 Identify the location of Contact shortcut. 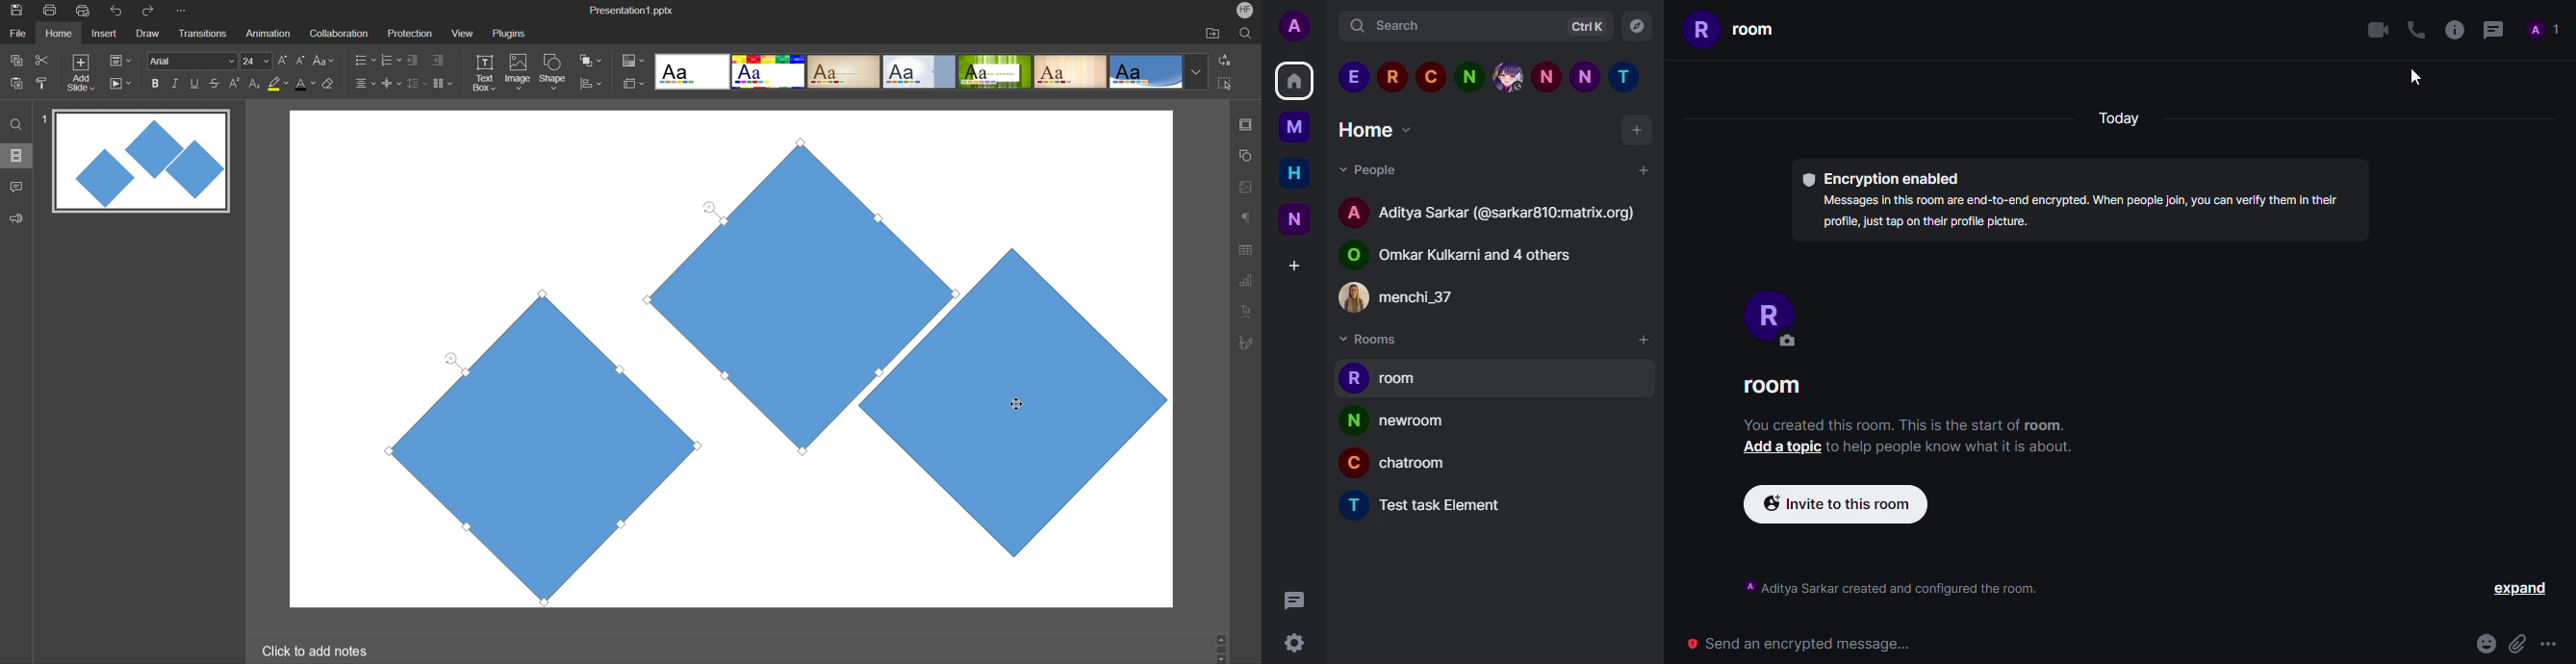
(1468, 78).